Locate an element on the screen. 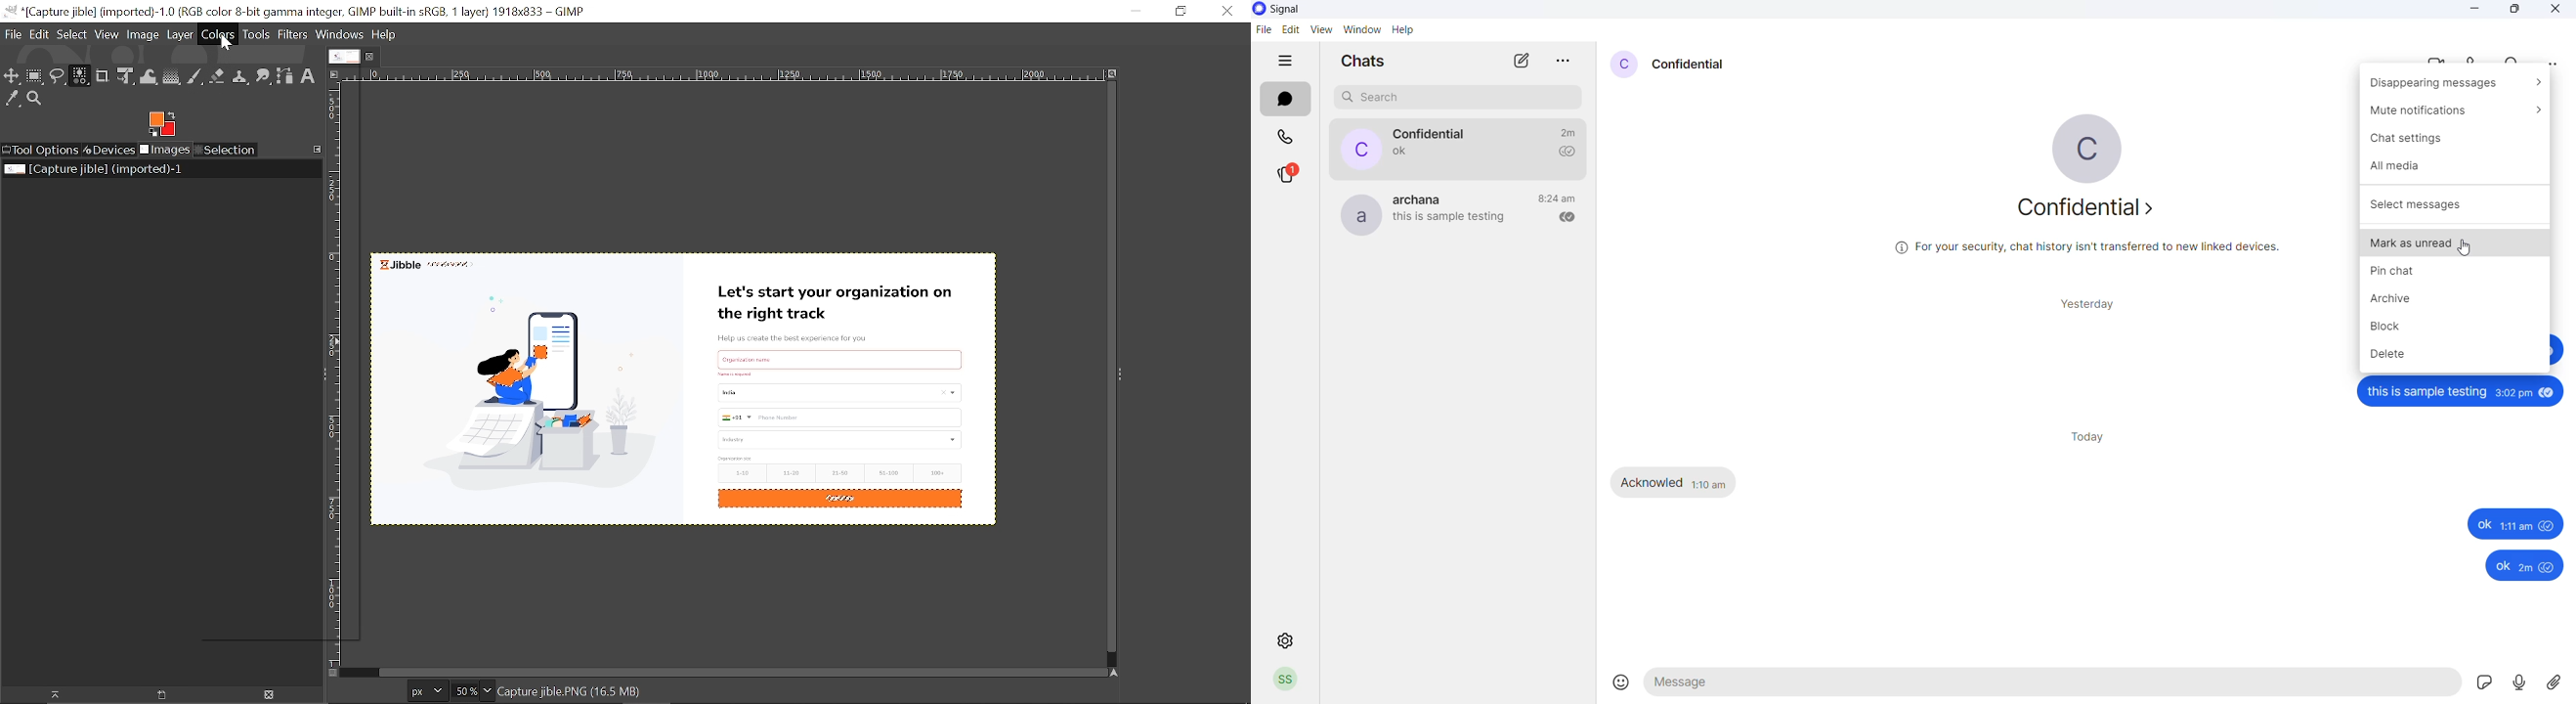 Image resolution: width=2576 pixels, height=728 pixels. navigate this window is located at coordinates (1118, 672).